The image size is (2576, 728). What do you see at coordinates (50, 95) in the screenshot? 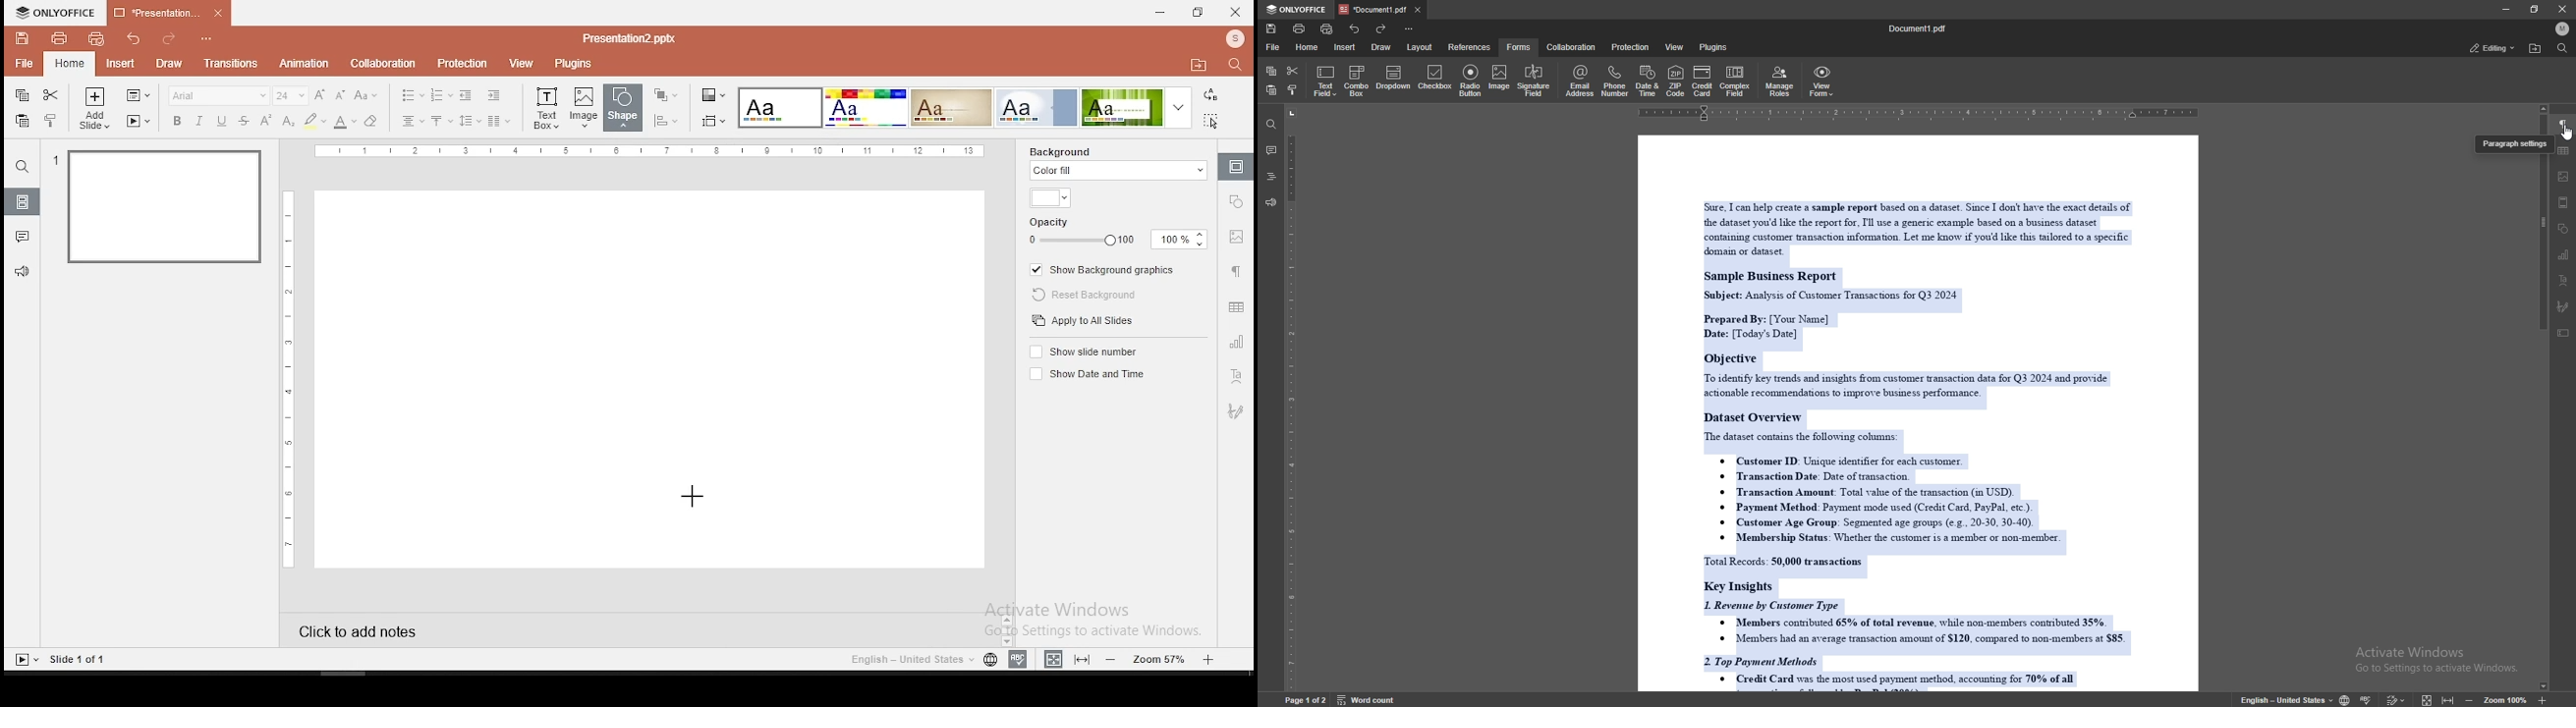
I see `cut` at bounding box center [50, 95].